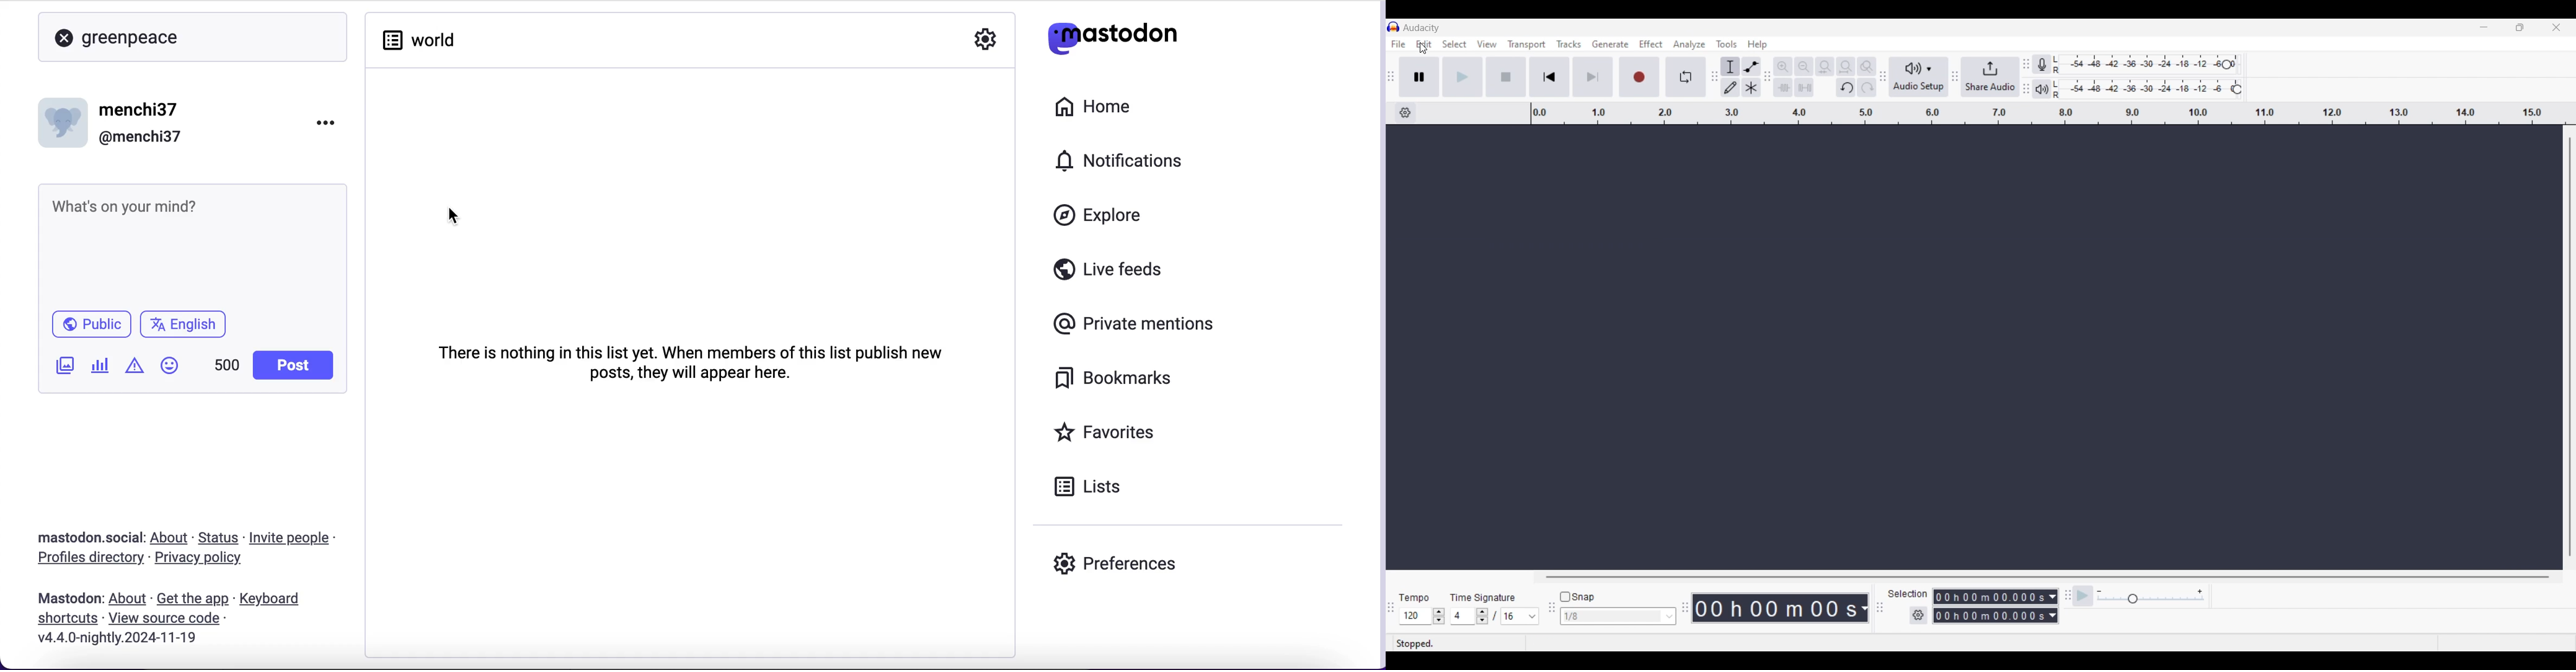 The height and width of the screenshot is (672, 2576). I want to click on emojis, so click(174, 371).